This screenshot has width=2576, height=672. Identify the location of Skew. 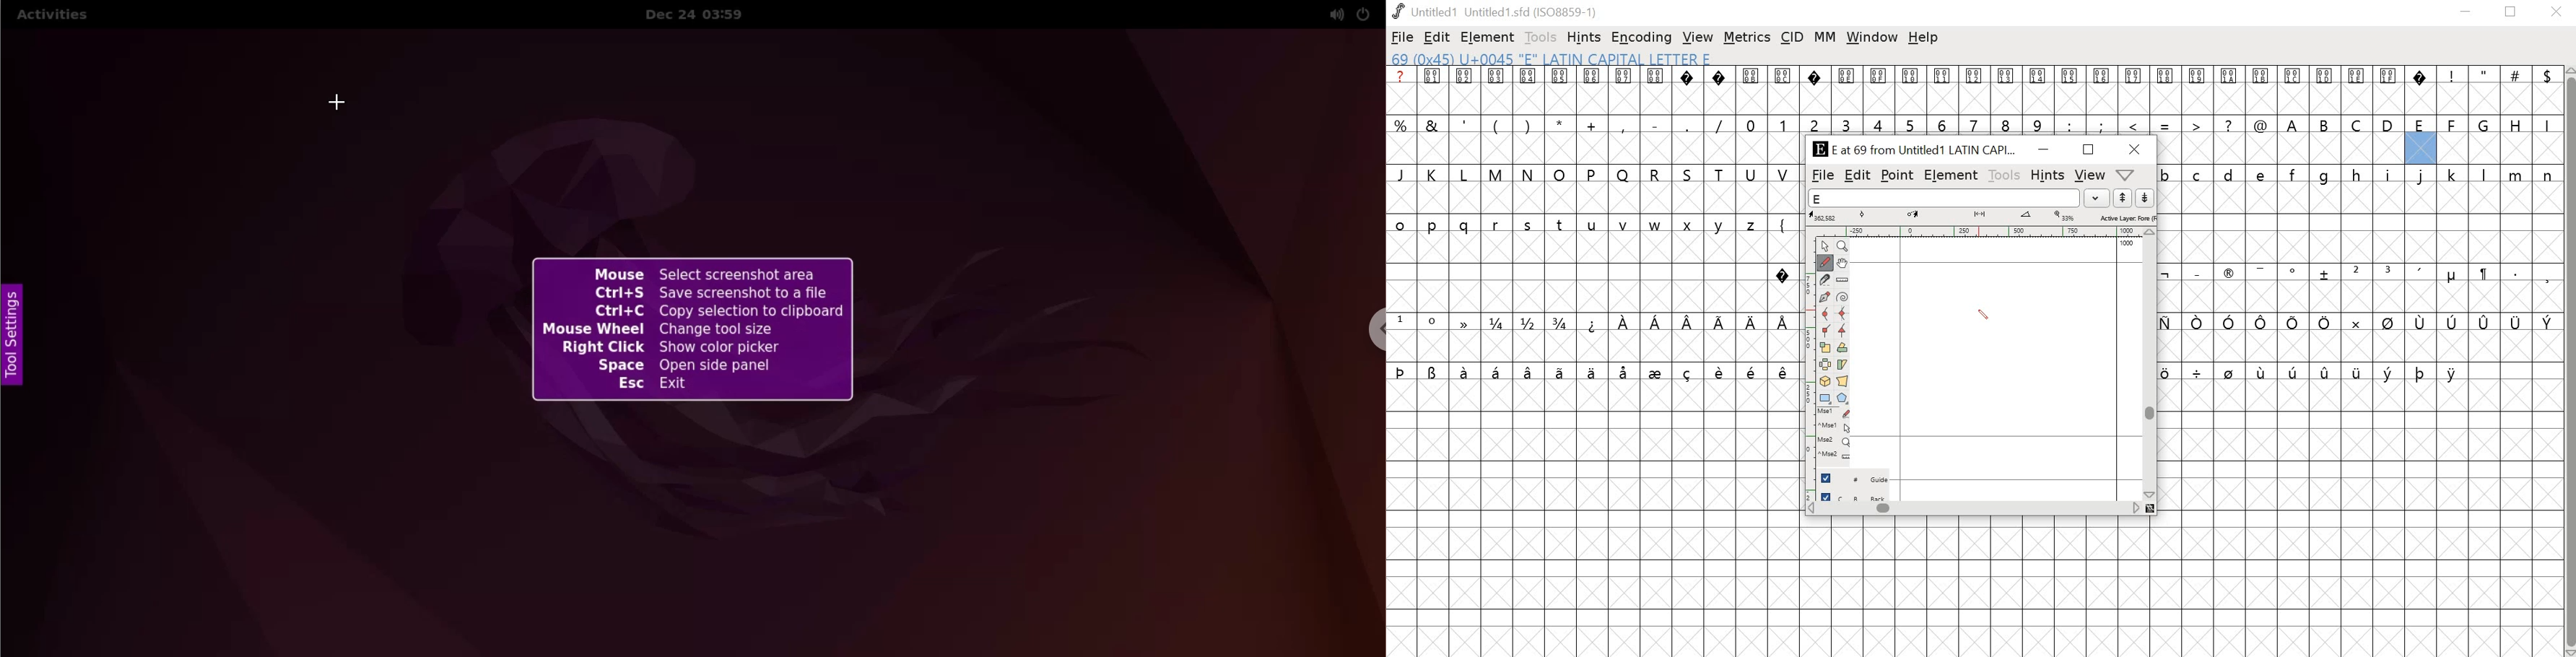
(1844, 364).